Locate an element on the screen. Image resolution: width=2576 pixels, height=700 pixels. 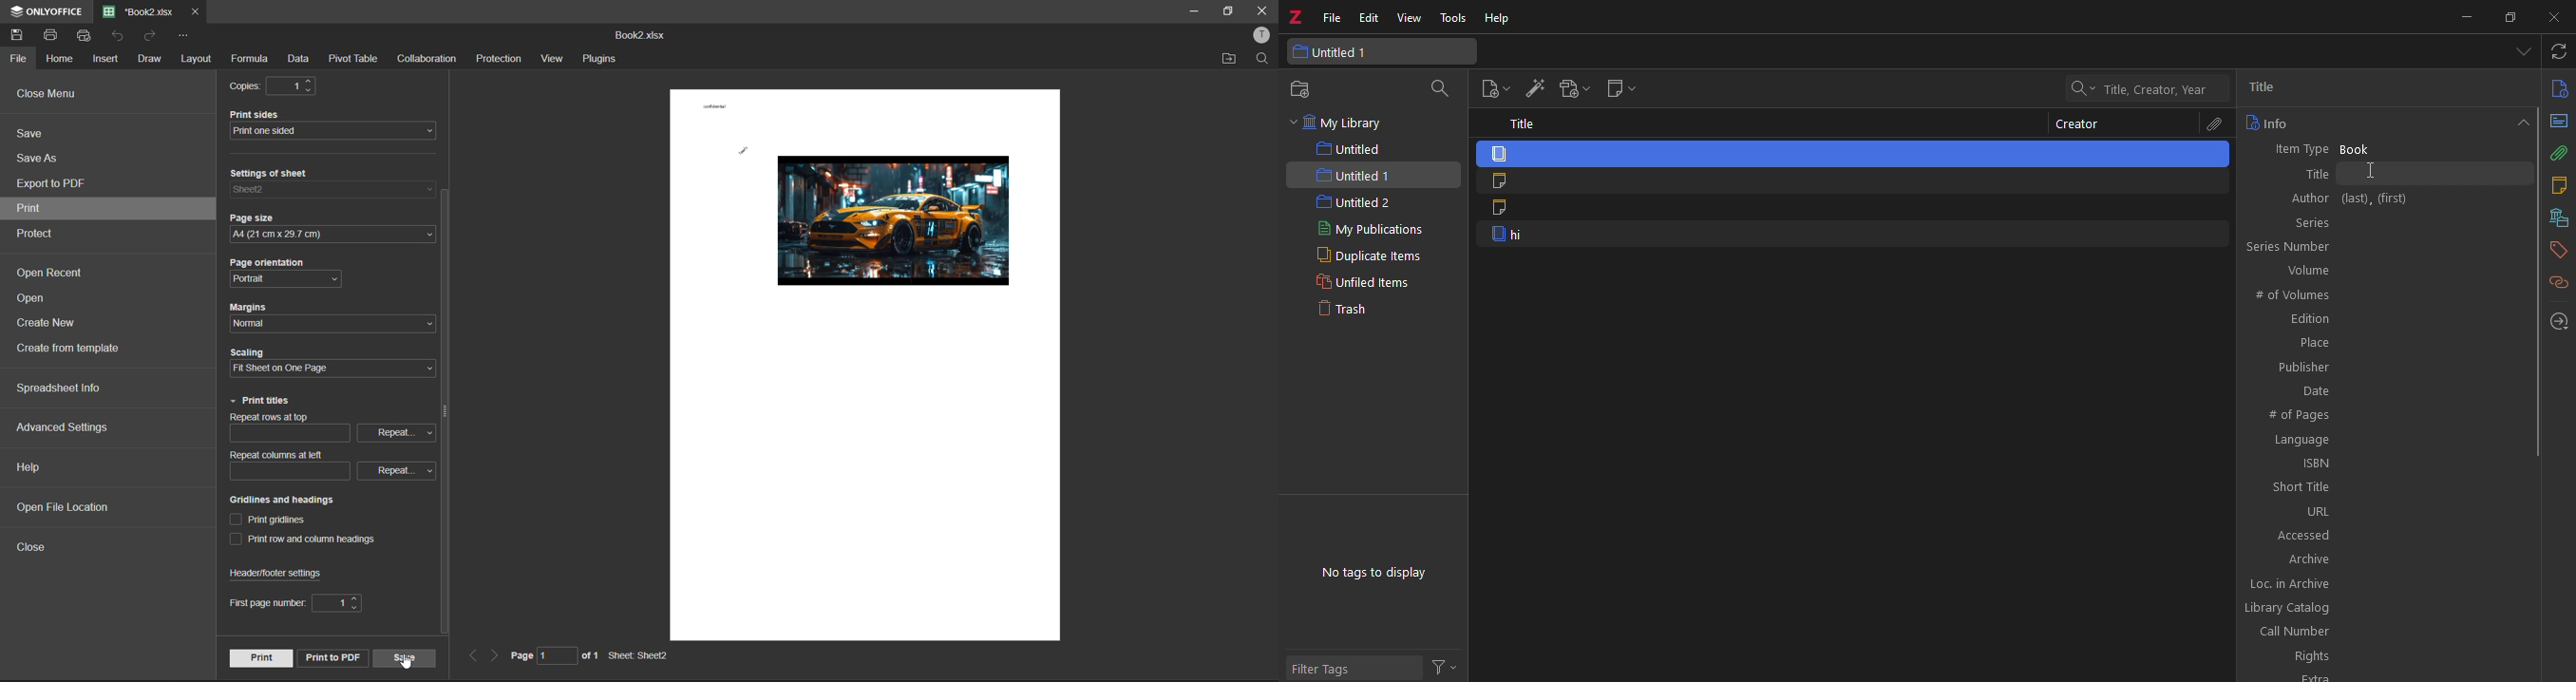
print is located at coordinates (35, 208).